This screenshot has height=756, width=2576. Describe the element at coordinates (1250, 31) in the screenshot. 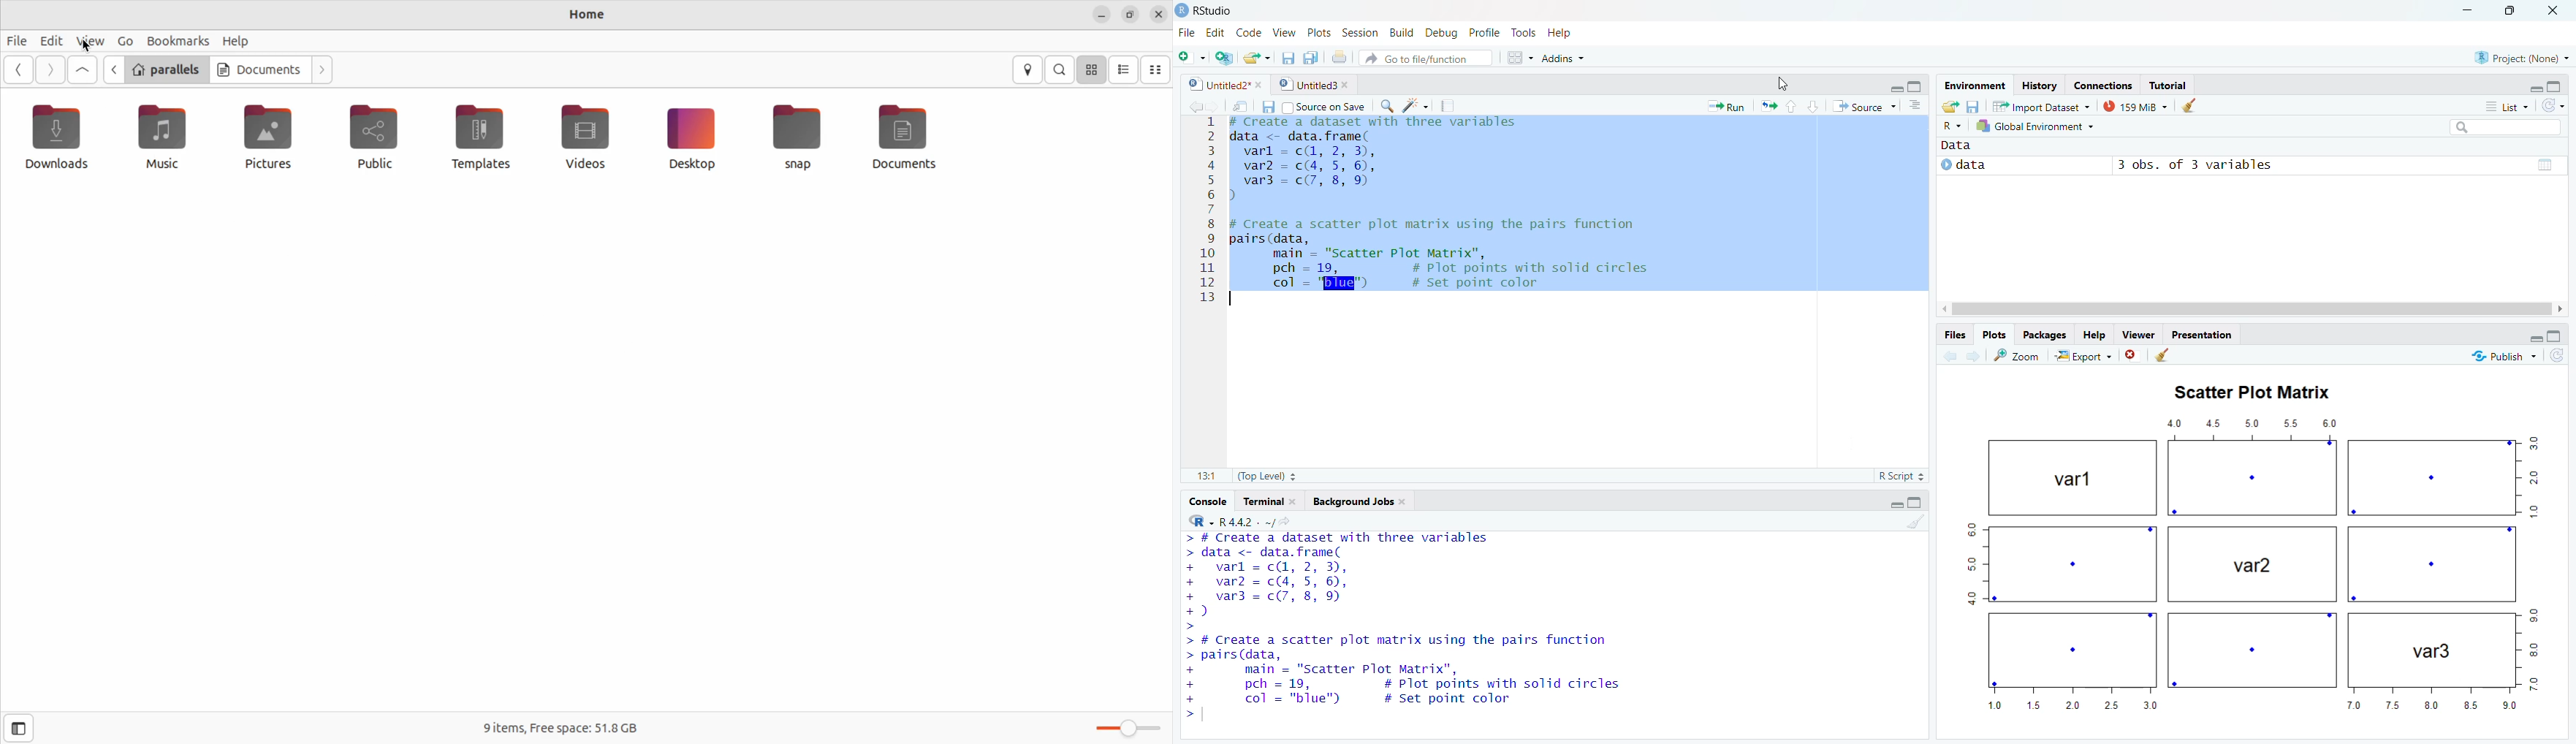

I see `Code` at that location.